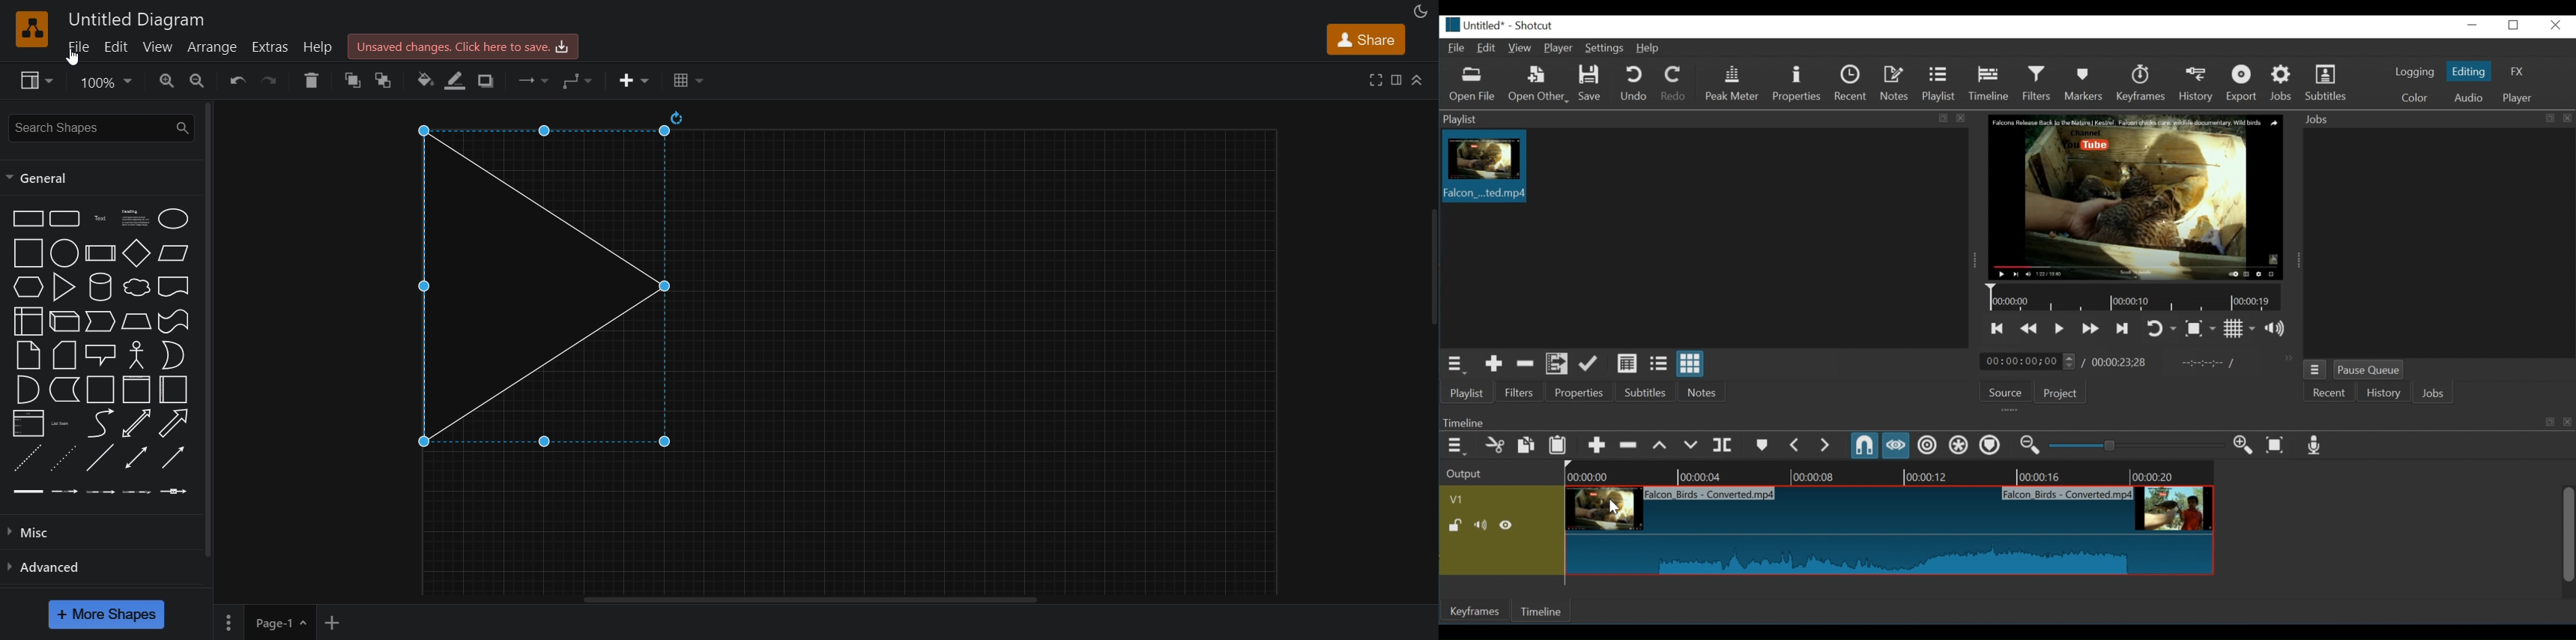 The image size is (2576, 644). I want to click on Save, so click(1591, 84).